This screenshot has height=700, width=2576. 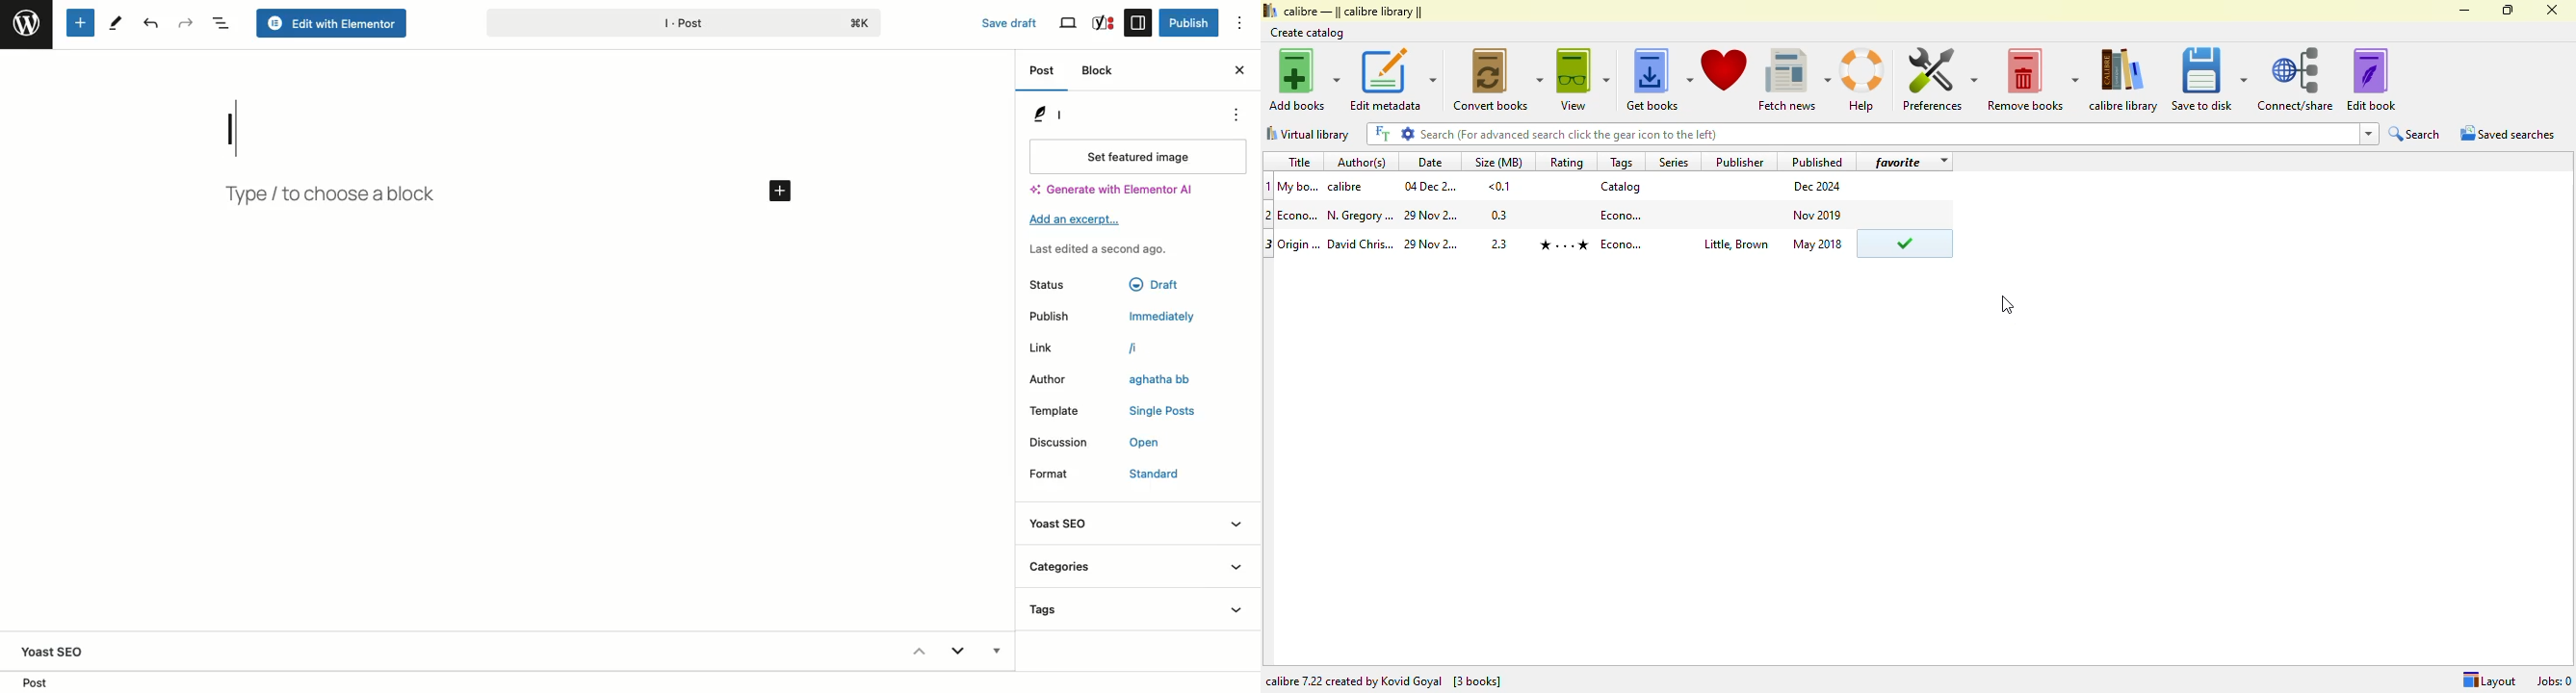 I want to click on Add new block, so click(x=79, y=24).